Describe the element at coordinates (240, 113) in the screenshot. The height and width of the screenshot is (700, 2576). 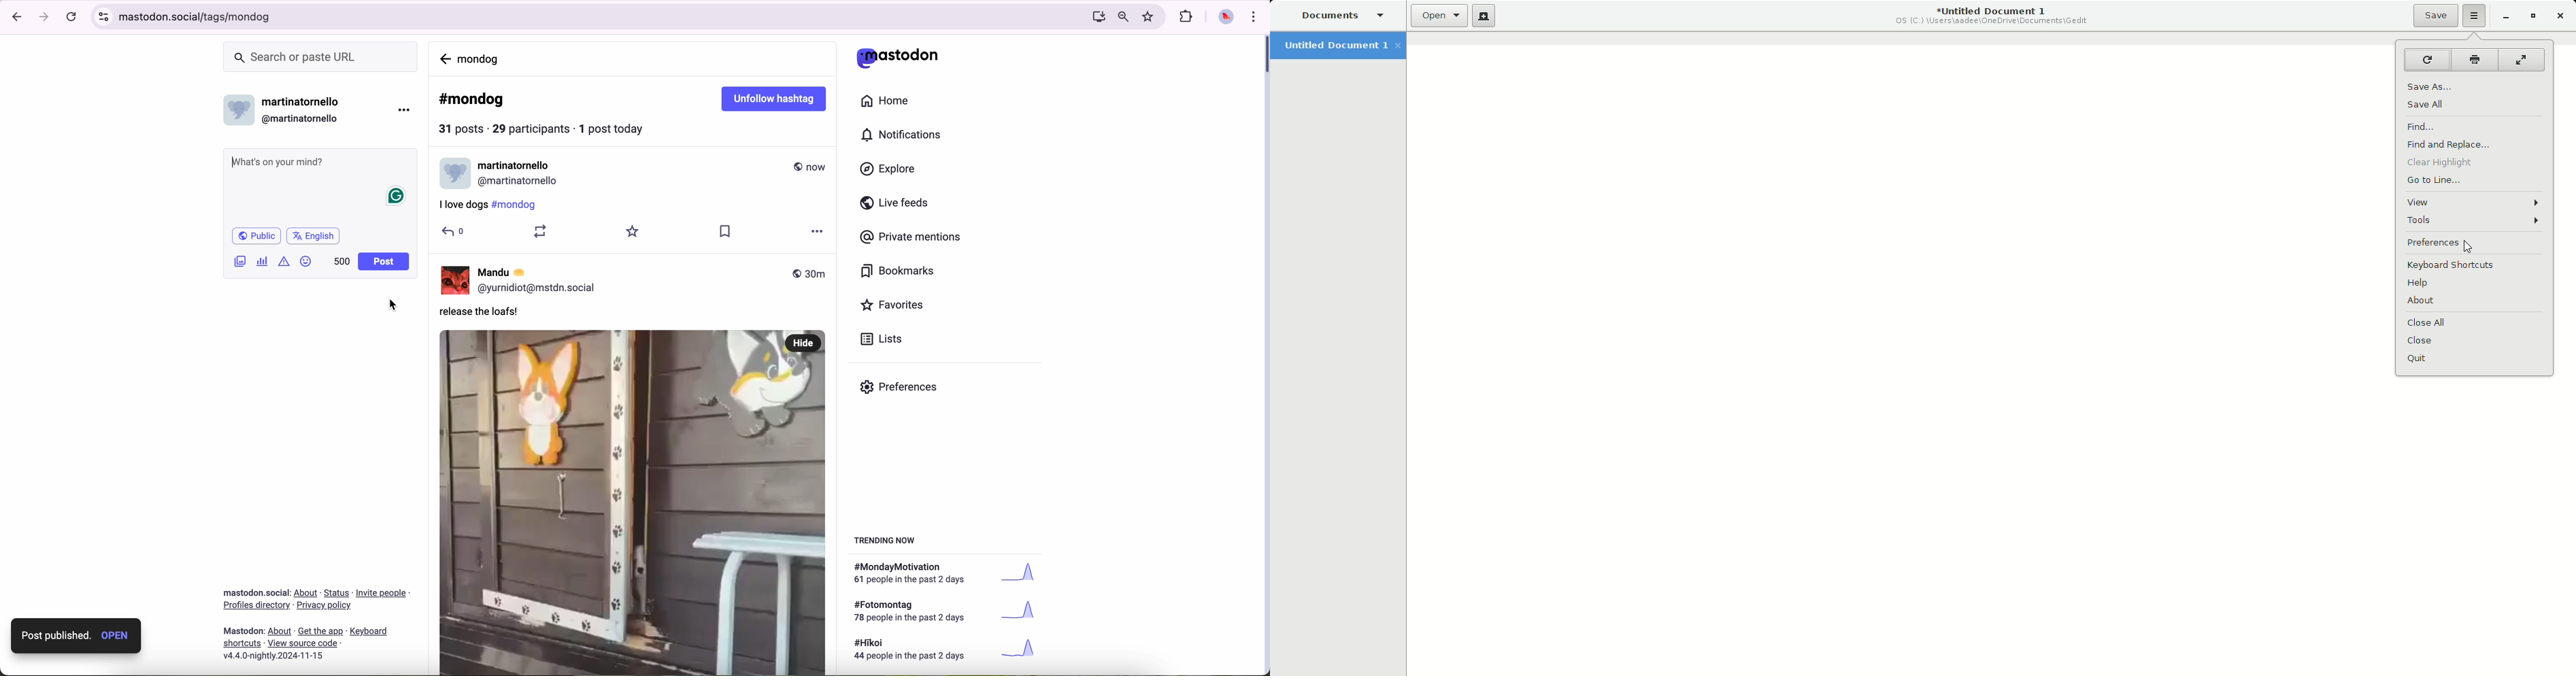
I see `profile` at that location.